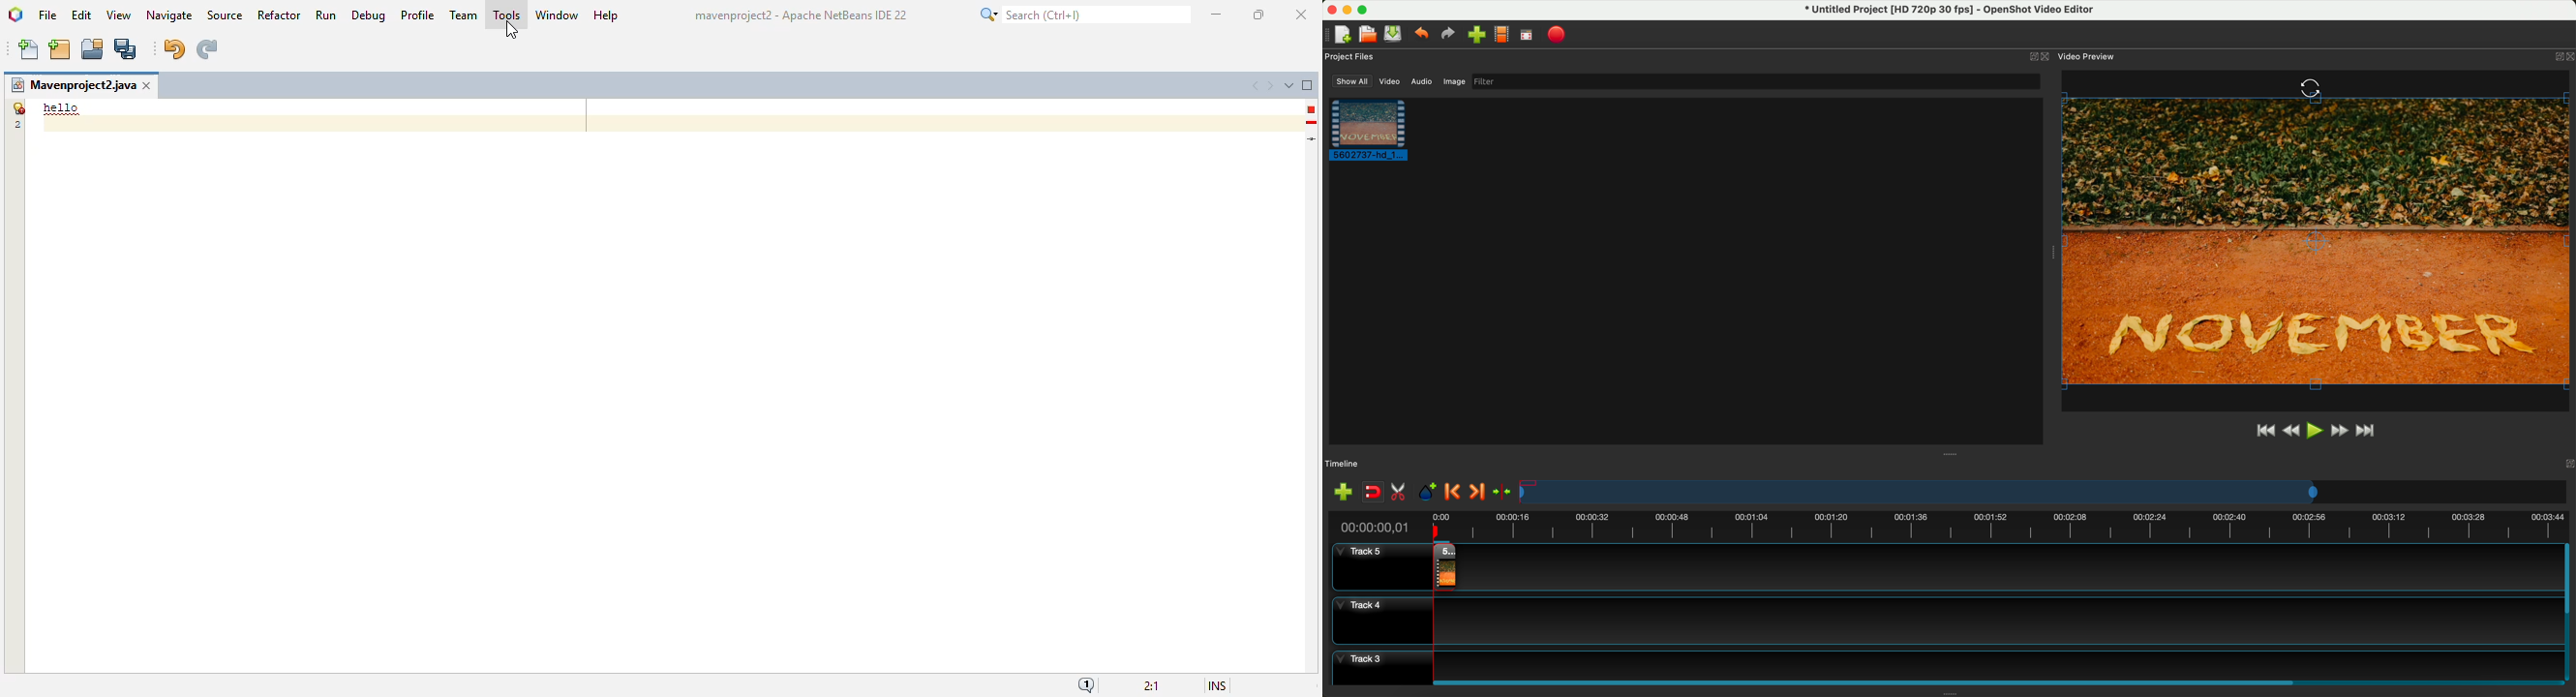 The height and width of the screenshot is (700, 2576). I want to click on redo, so click(1448, 34).